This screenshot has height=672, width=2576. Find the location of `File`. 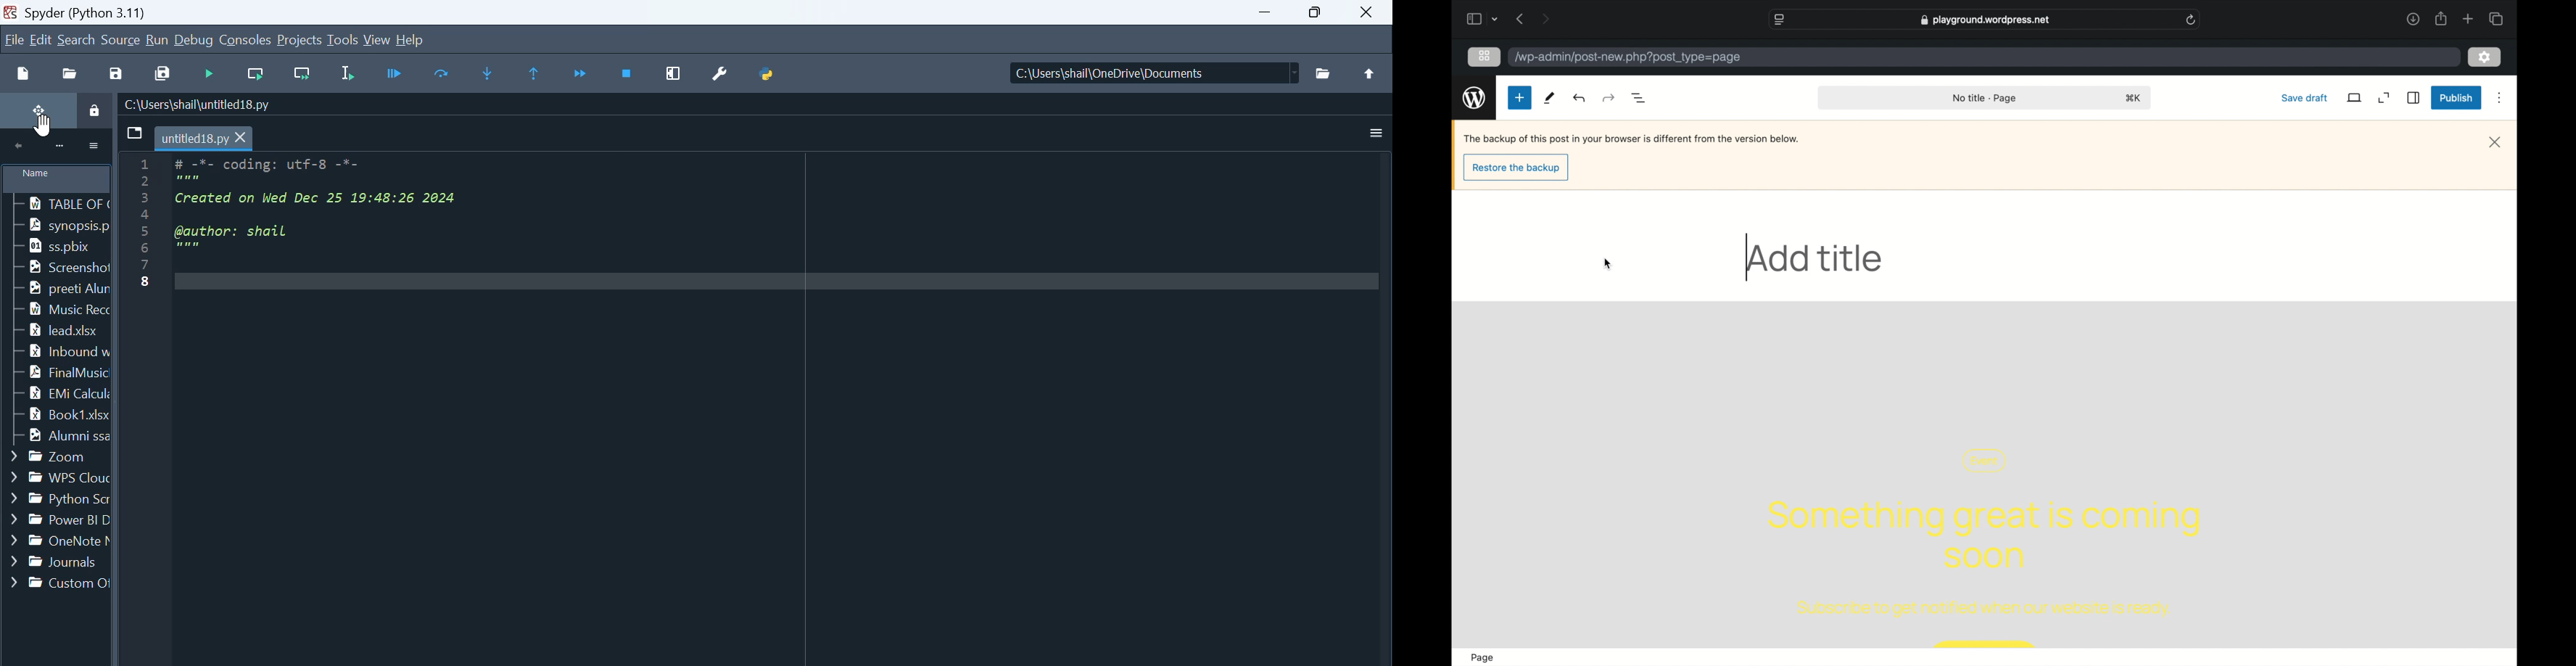

File is located at coordinates (14, 38).